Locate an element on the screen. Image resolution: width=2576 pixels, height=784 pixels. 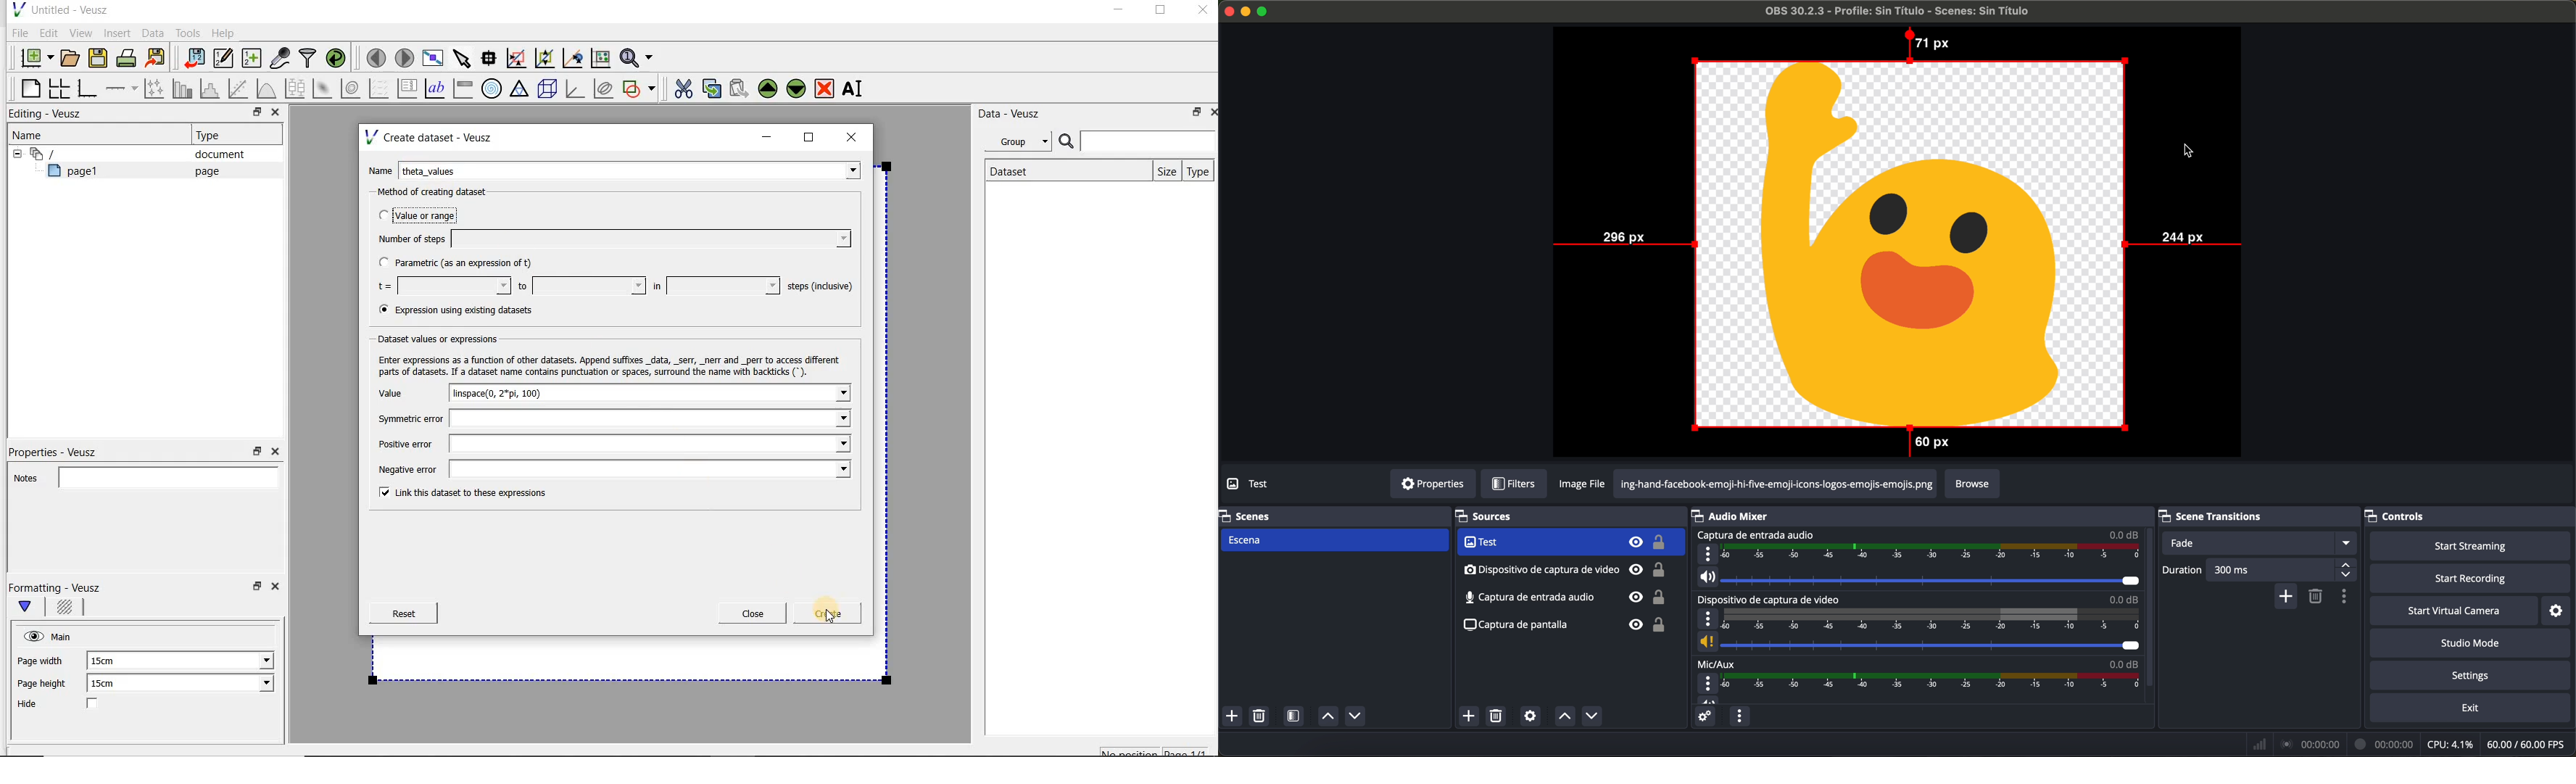
more options is located at coordinates (1709, 684).